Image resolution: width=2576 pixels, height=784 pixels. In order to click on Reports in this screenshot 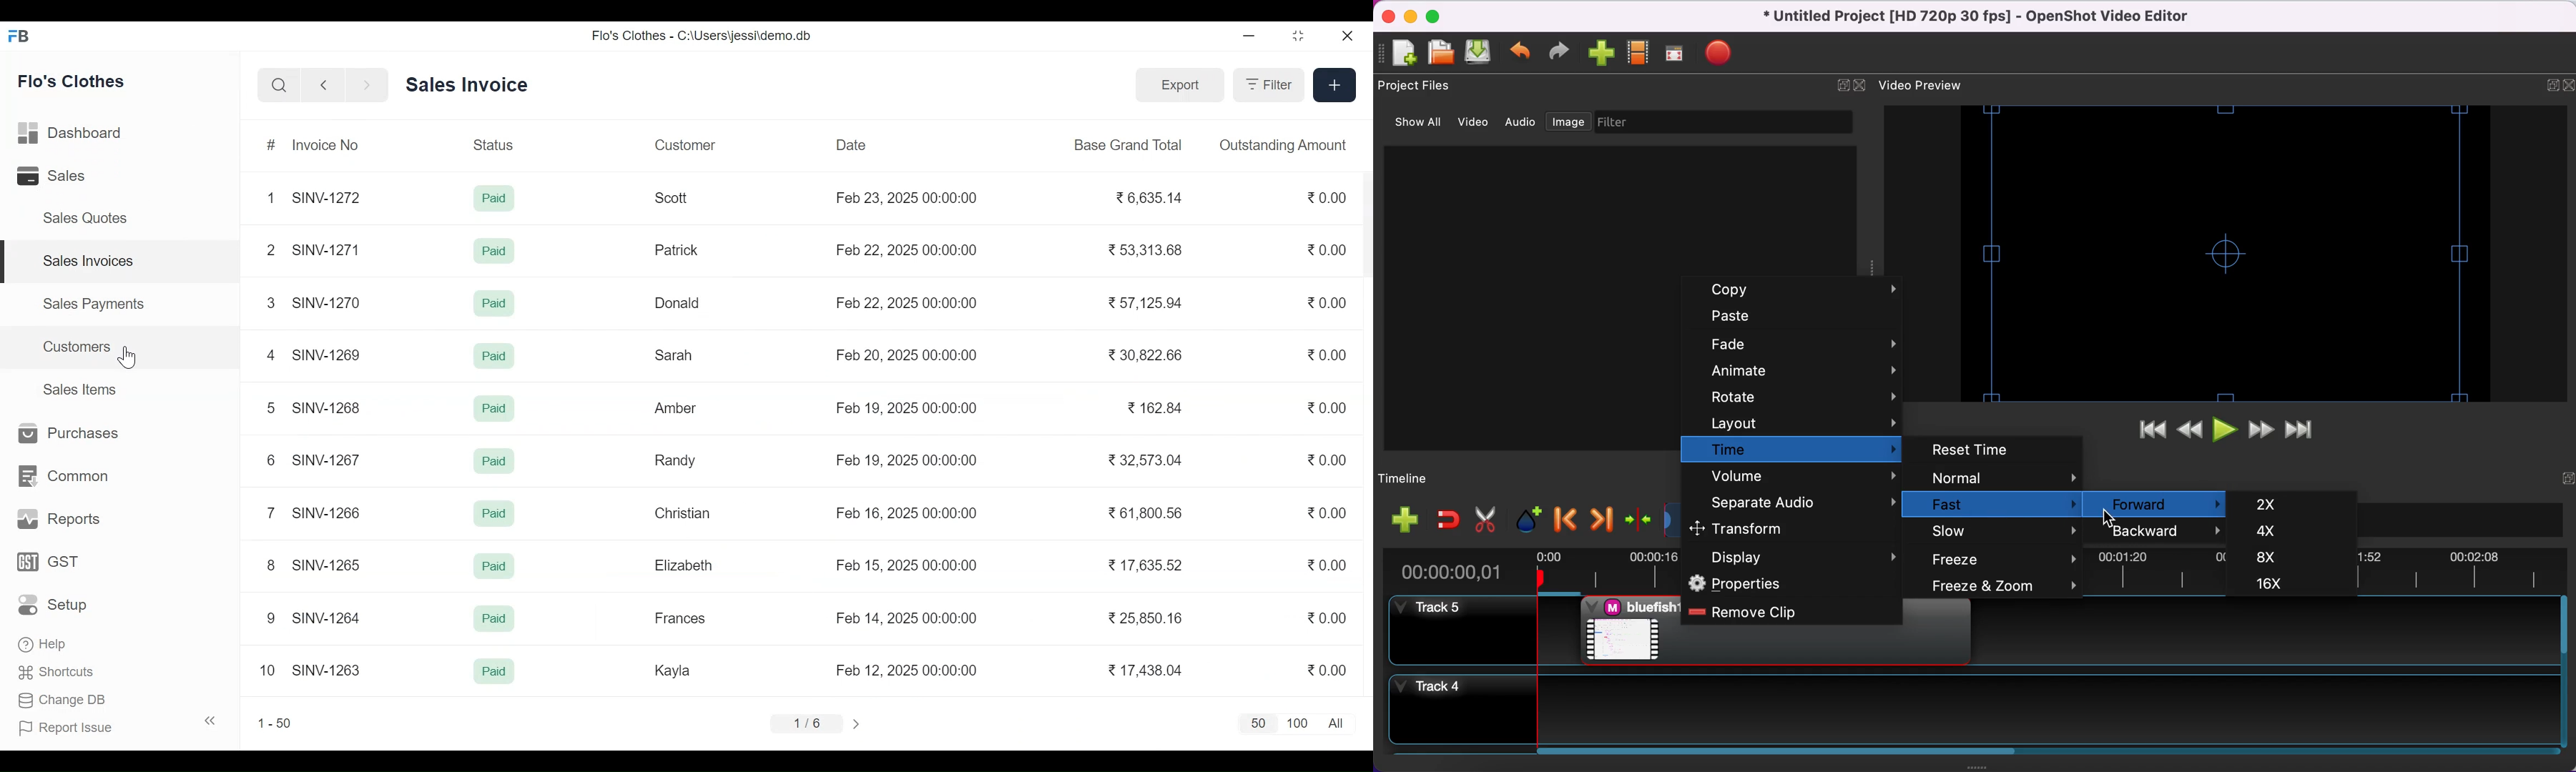, I will do `click(60, 520)`.